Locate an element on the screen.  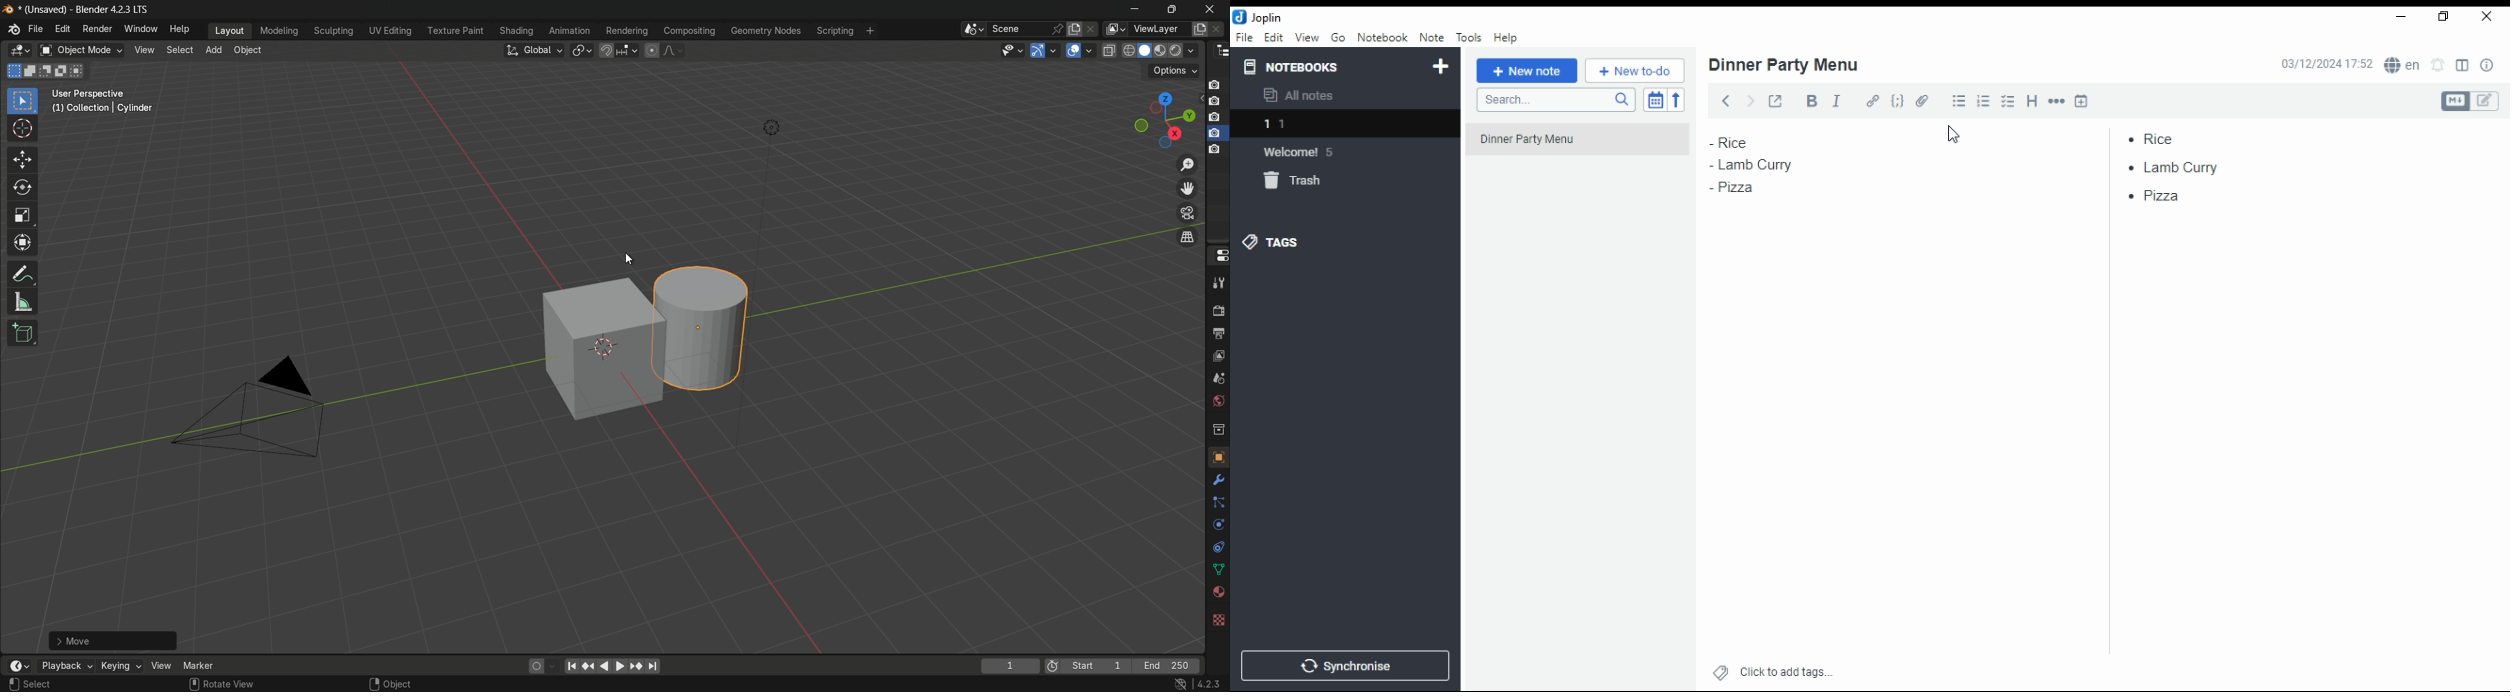
go is located at coordinates (1338, 38).